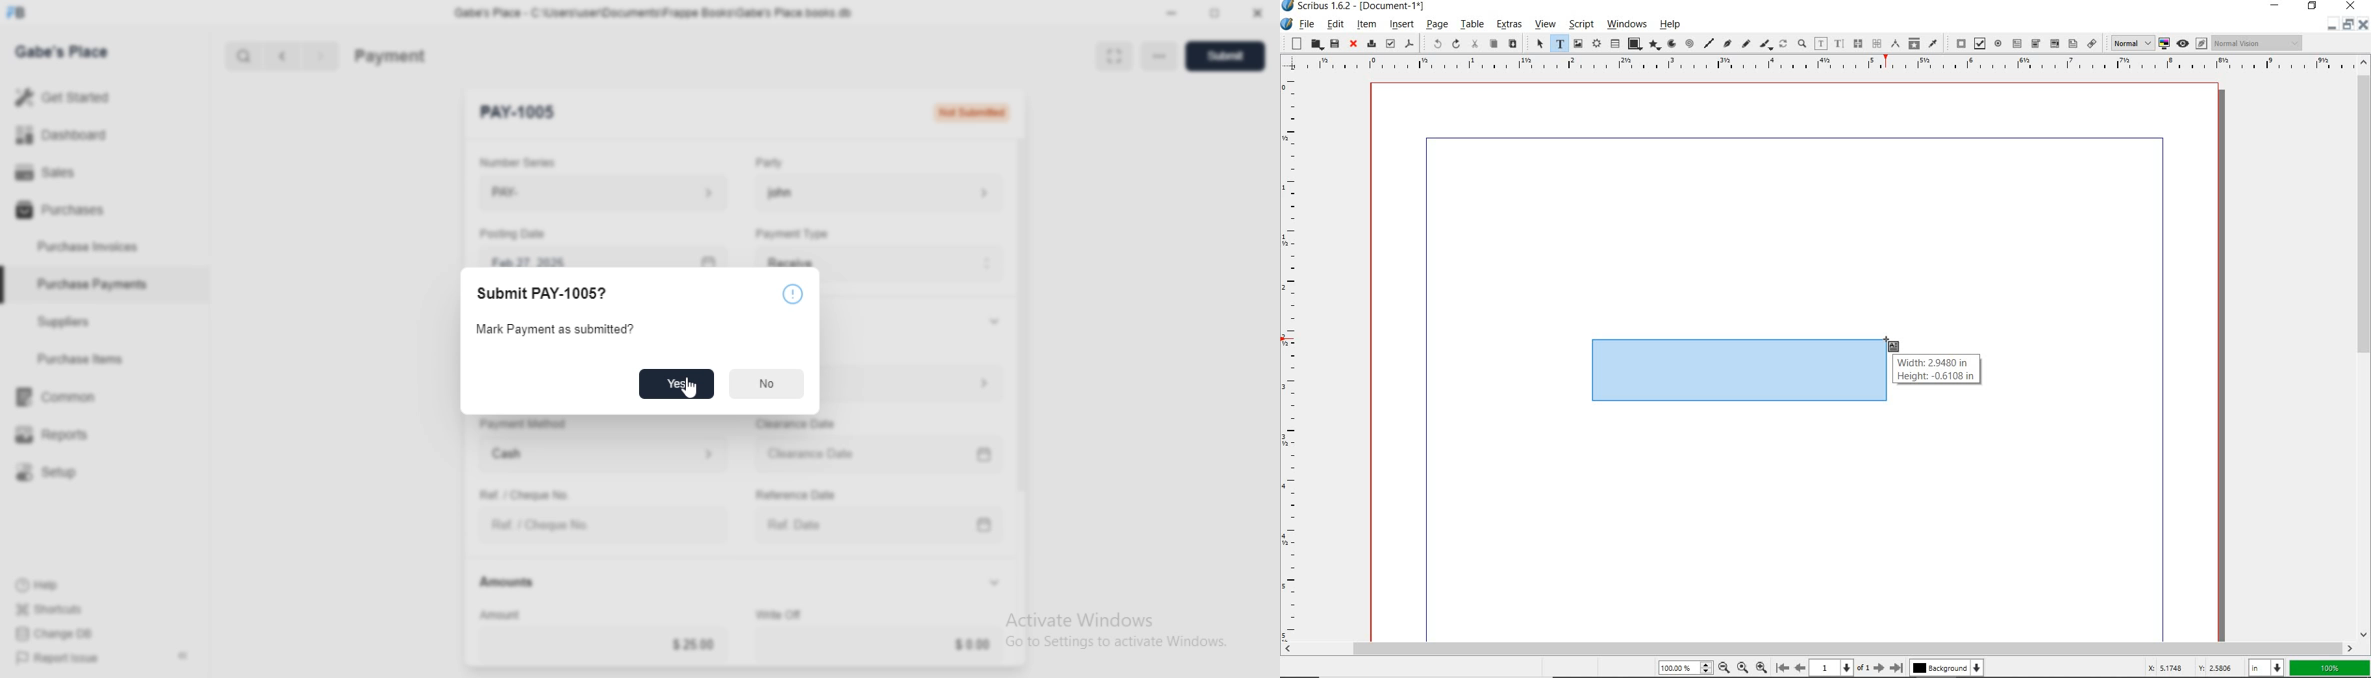 The height and width of the screenshot is (700, 2380). What do you see at coordinates (678, 384) in the screenshot?
I see `Yes` at bounding box center [678, 384].